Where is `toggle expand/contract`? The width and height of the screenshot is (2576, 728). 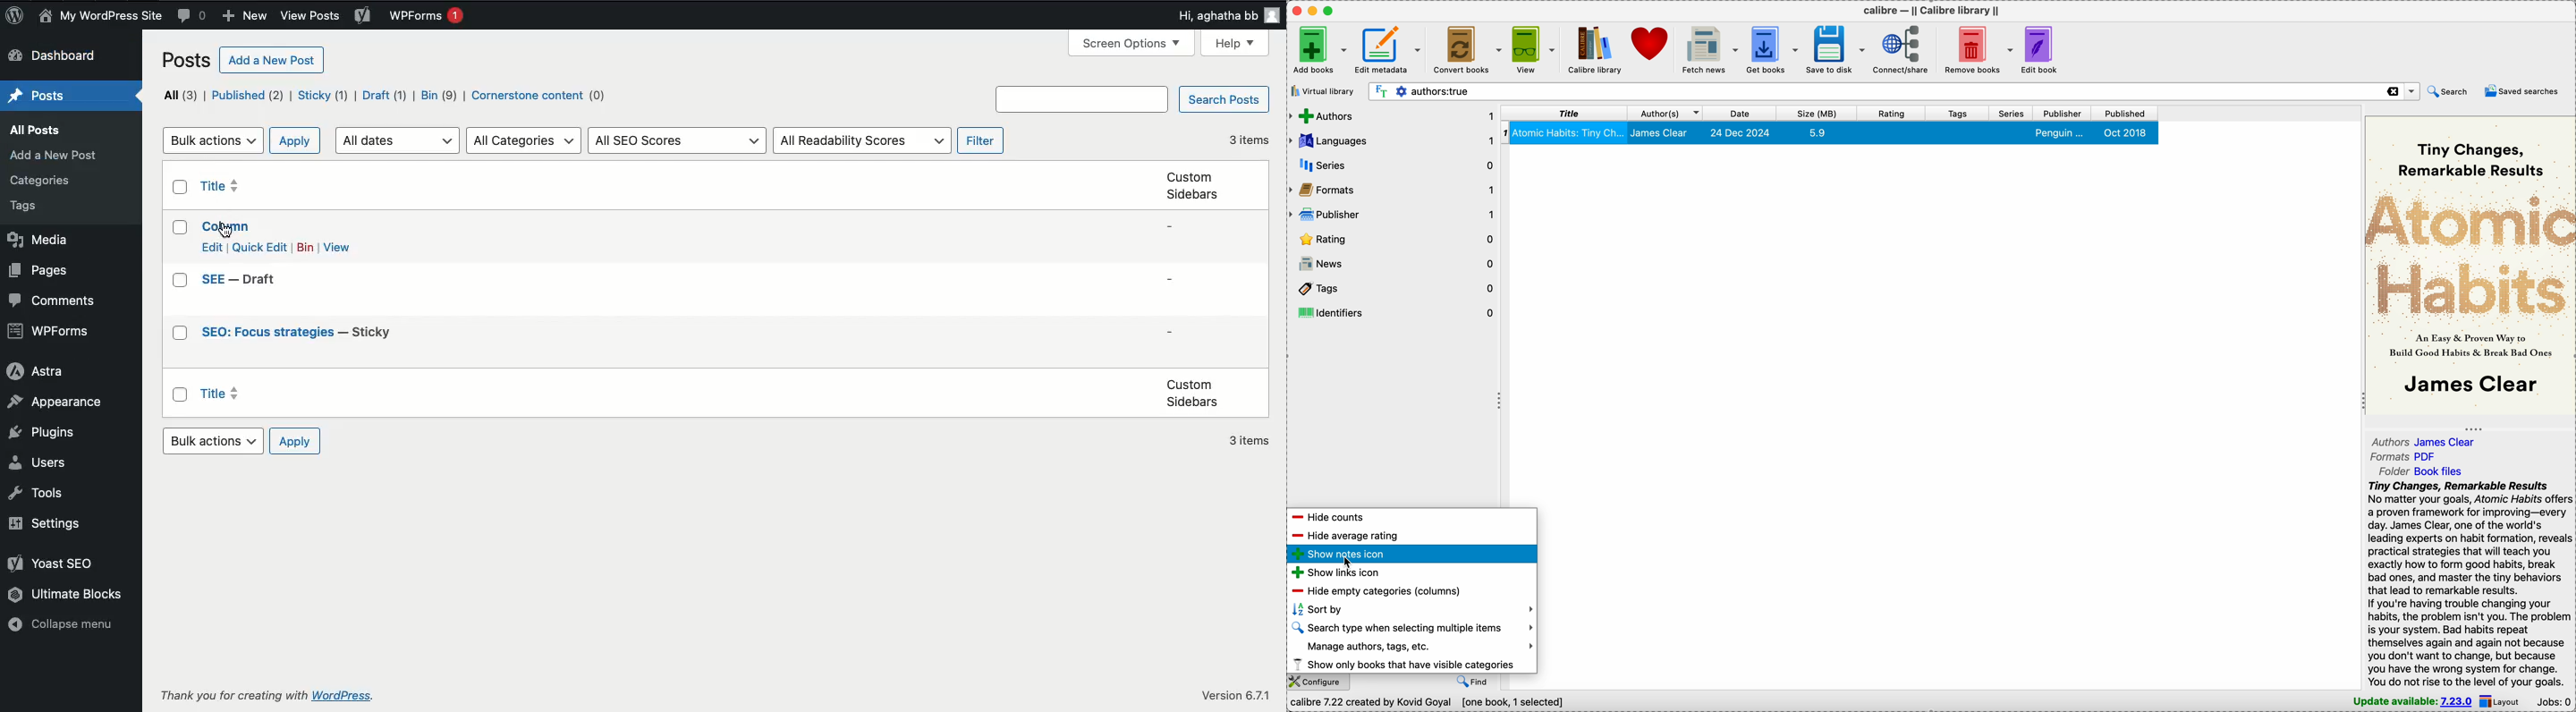 toggle expand/contract is located at coordinates (1499, 400).